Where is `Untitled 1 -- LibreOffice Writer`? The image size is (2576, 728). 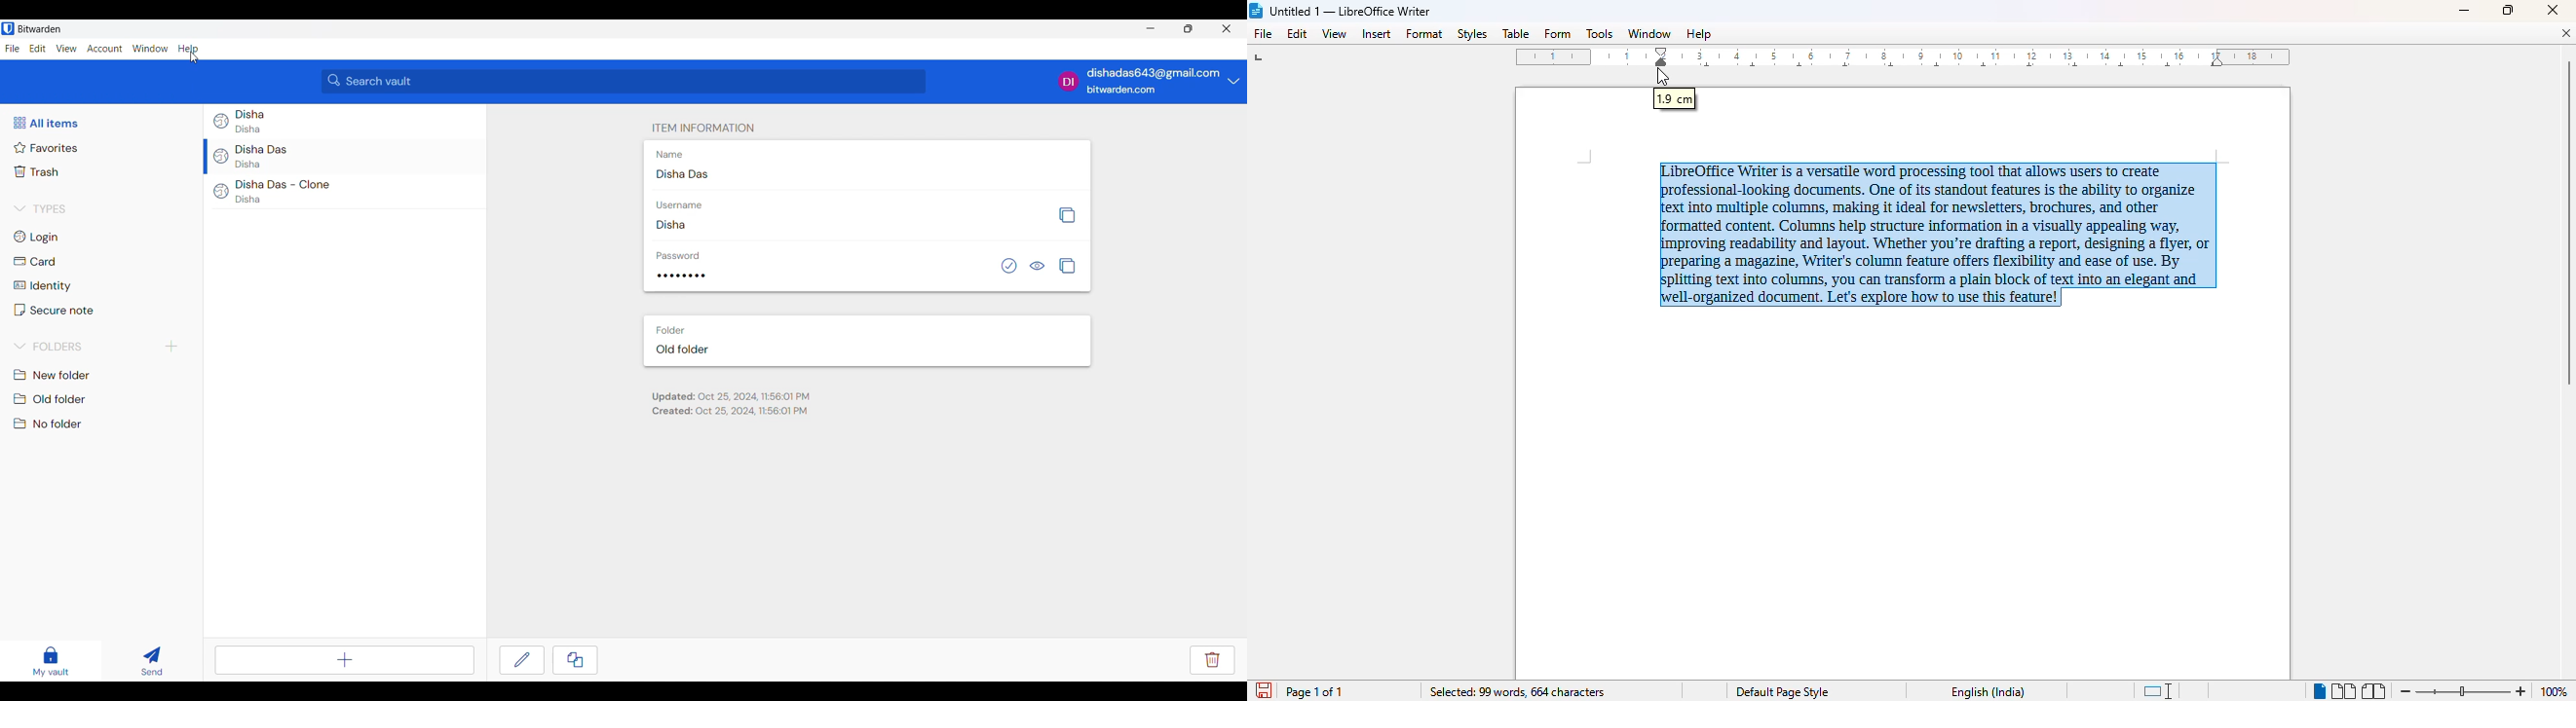 Untitled 1 -- LibreOffice Writer is located at coordinates (1351, 12).